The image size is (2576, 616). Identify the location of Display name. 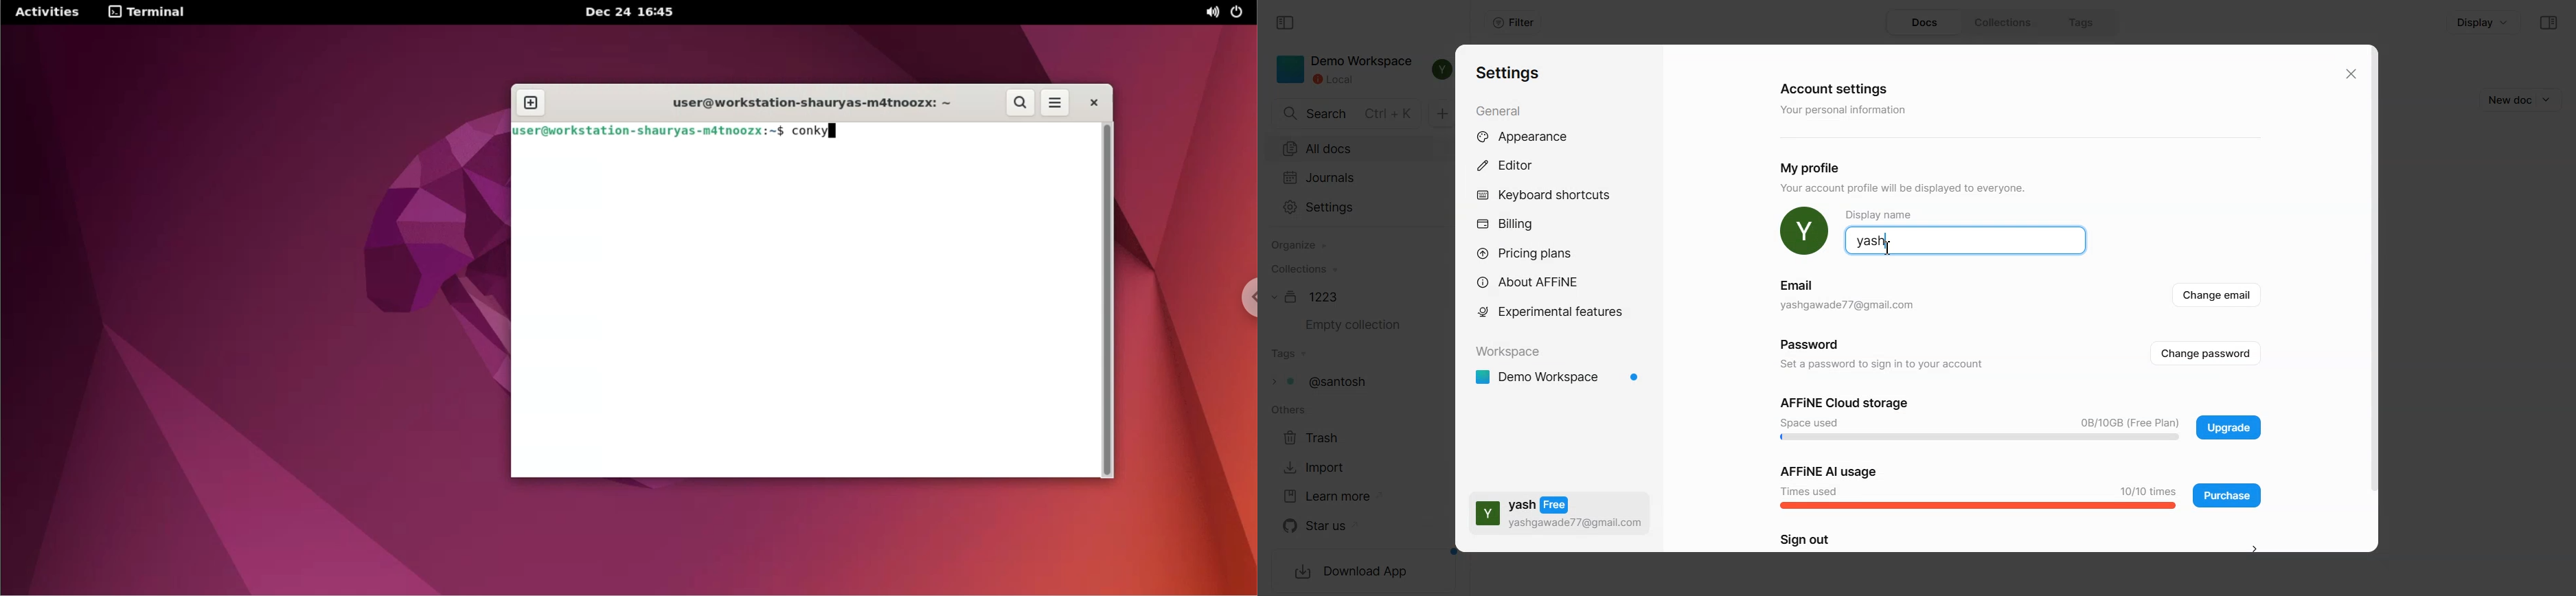
(1965, 232).